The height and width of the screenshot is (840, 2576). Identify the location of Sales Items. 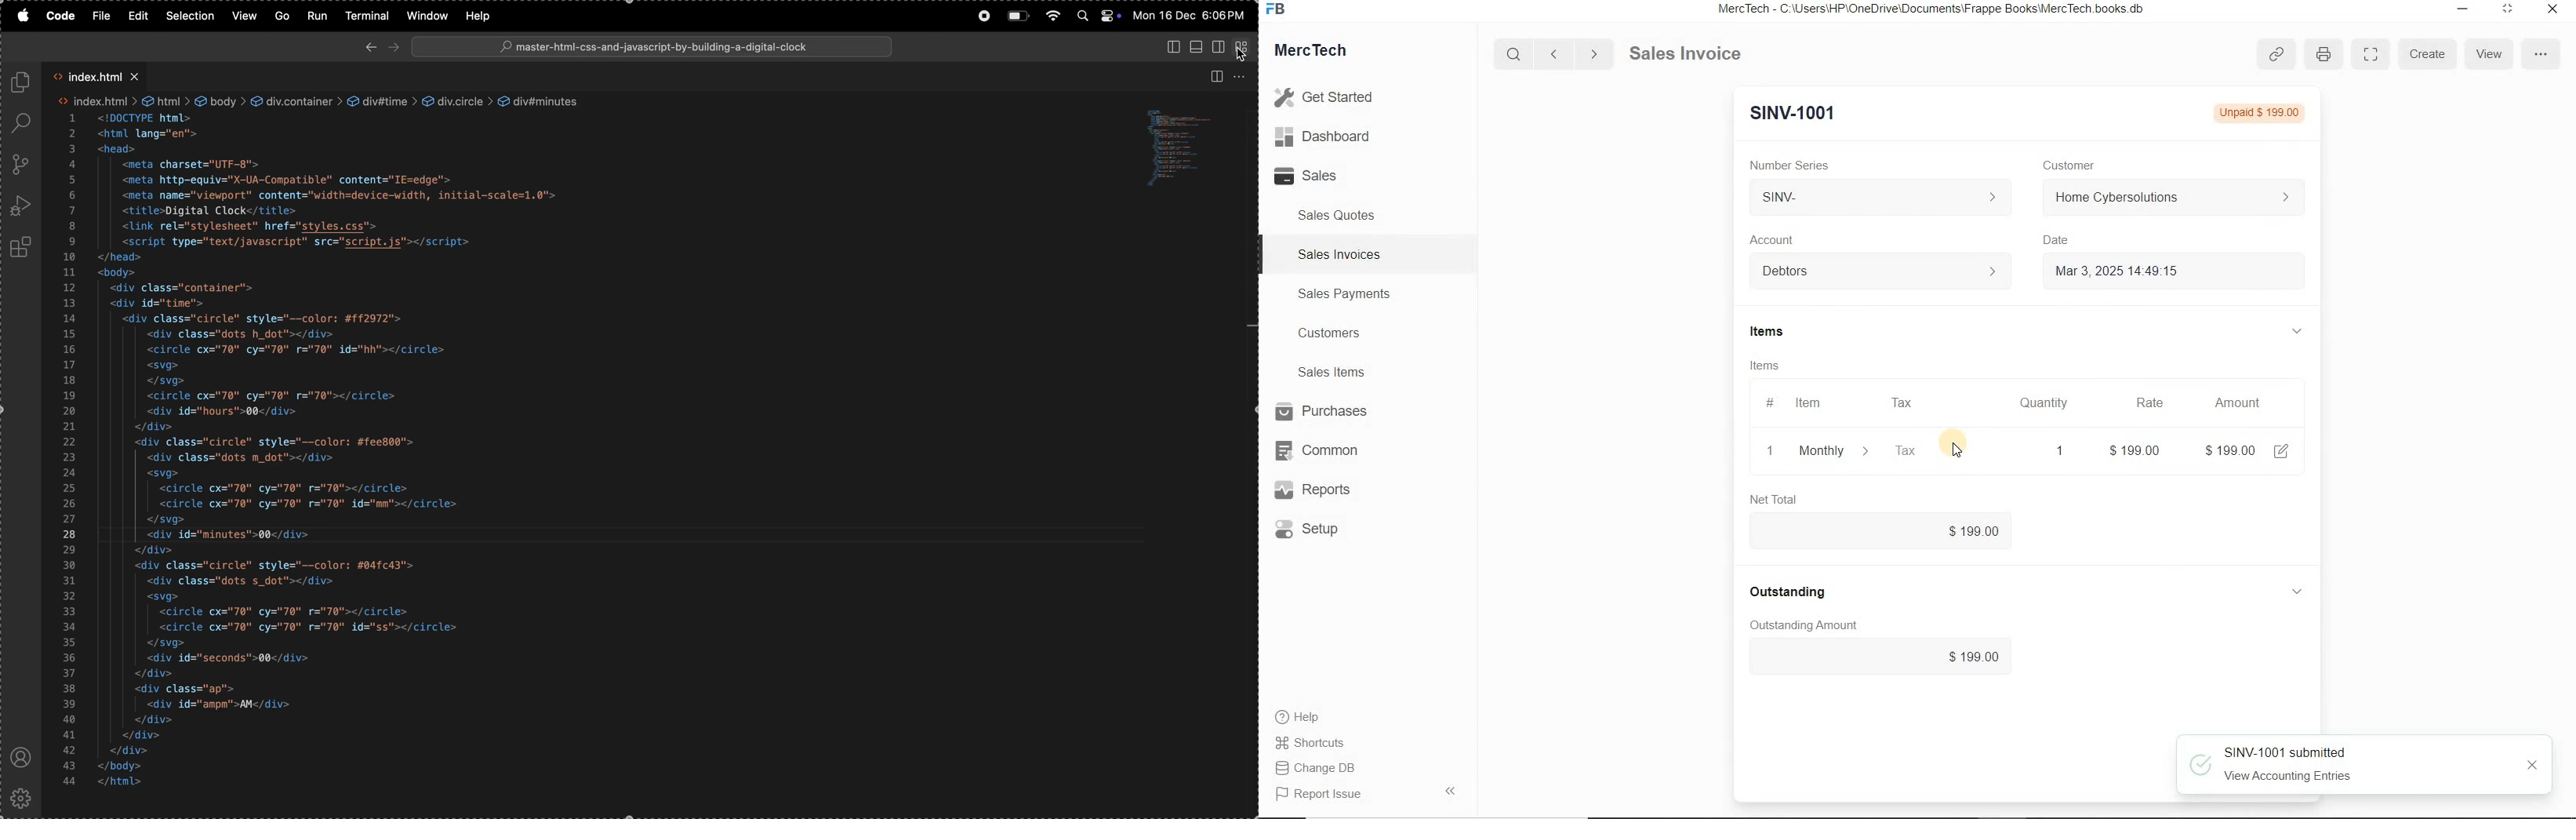
(1342, 372).